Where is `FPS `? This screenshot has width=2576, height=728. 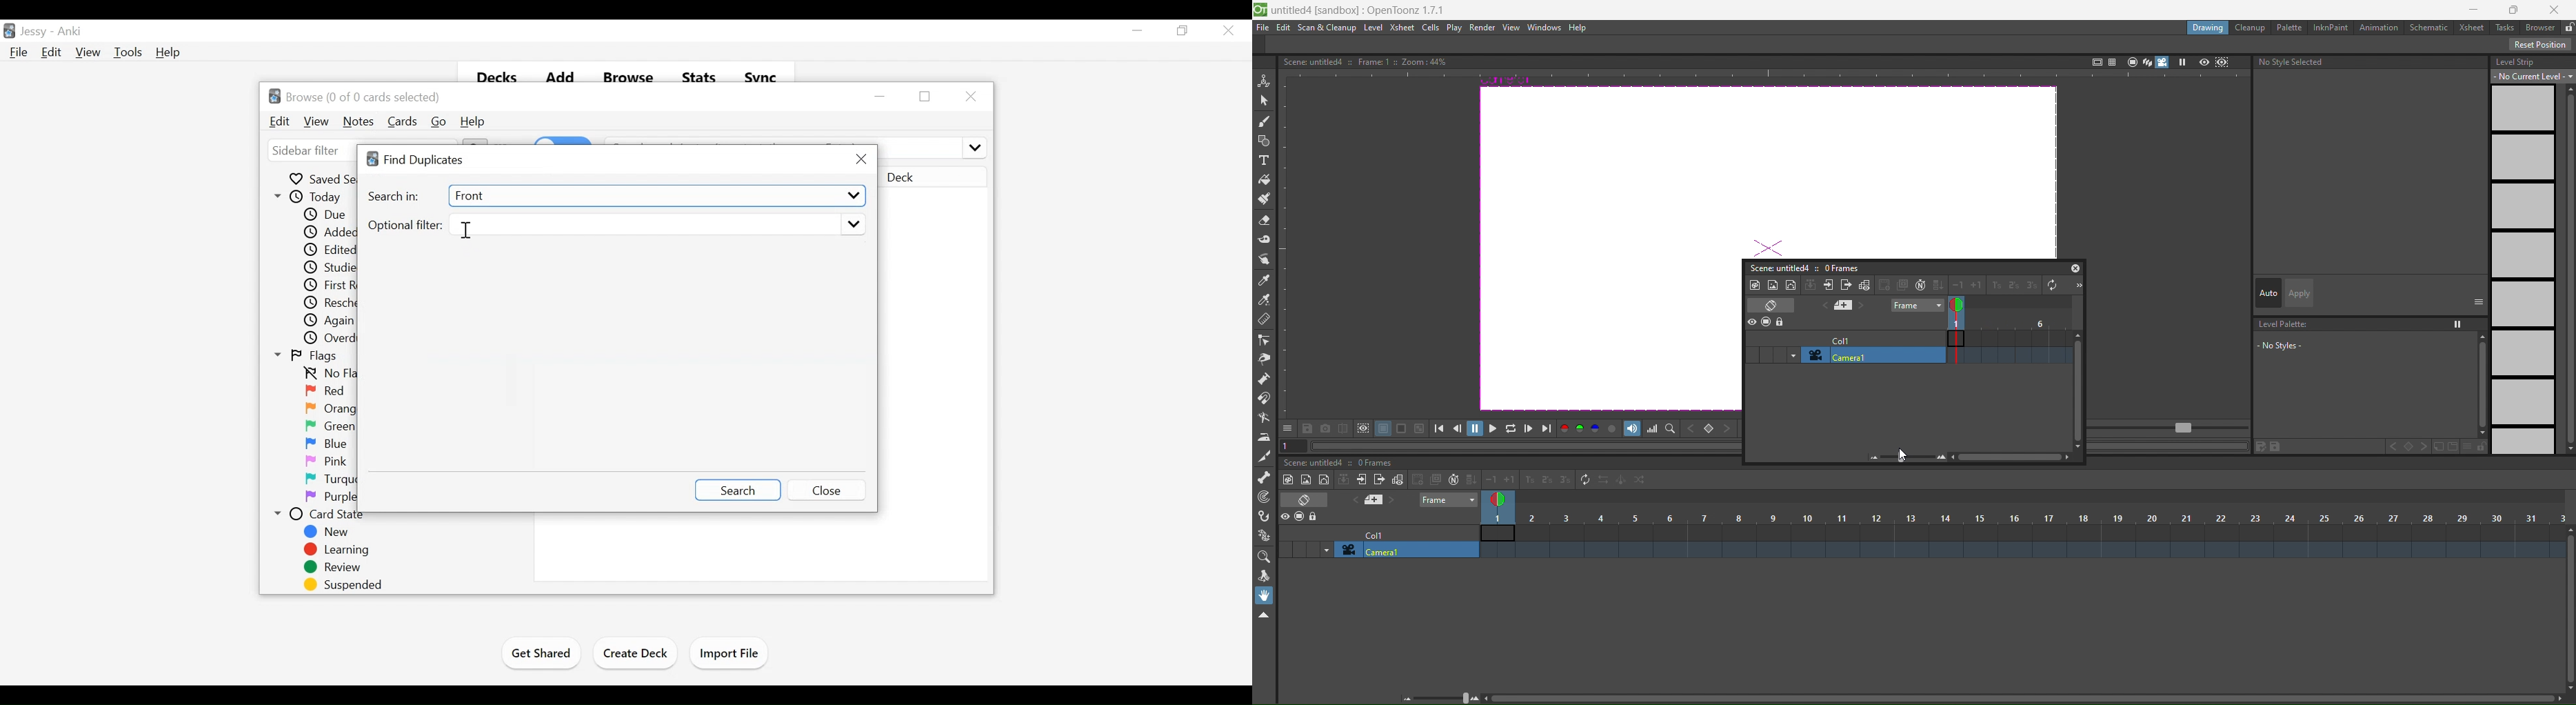 FPS  is located at coordinates (2170, 428).